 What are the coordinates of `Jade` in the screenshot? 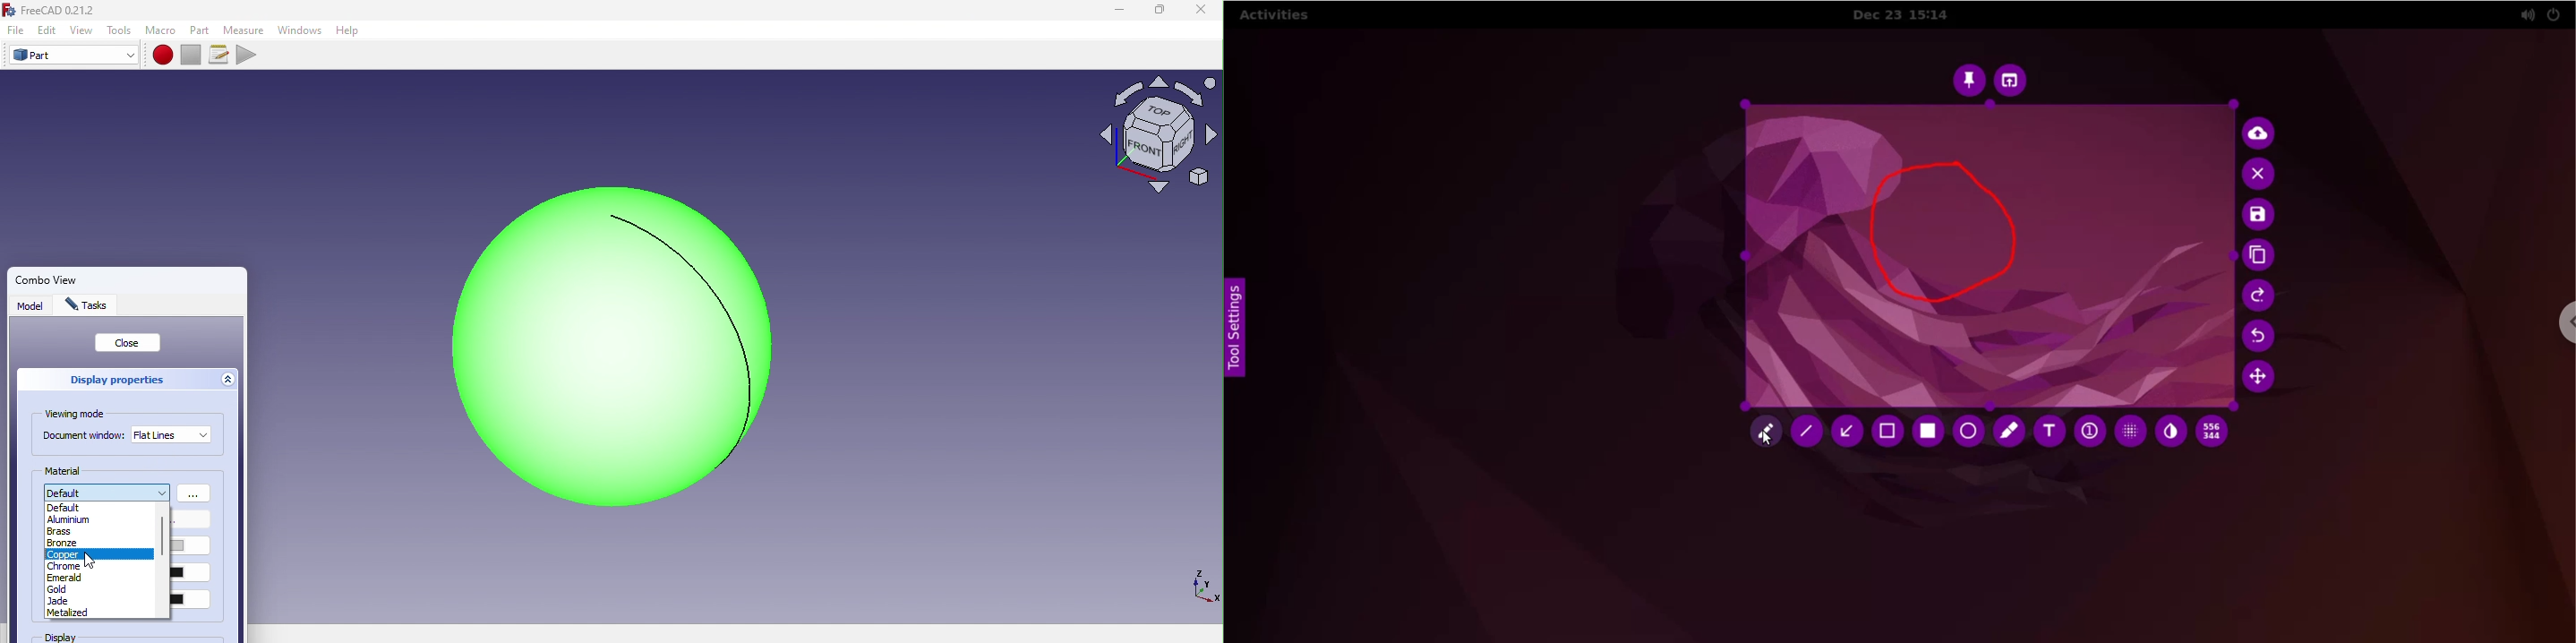 It's located at (56, 600).